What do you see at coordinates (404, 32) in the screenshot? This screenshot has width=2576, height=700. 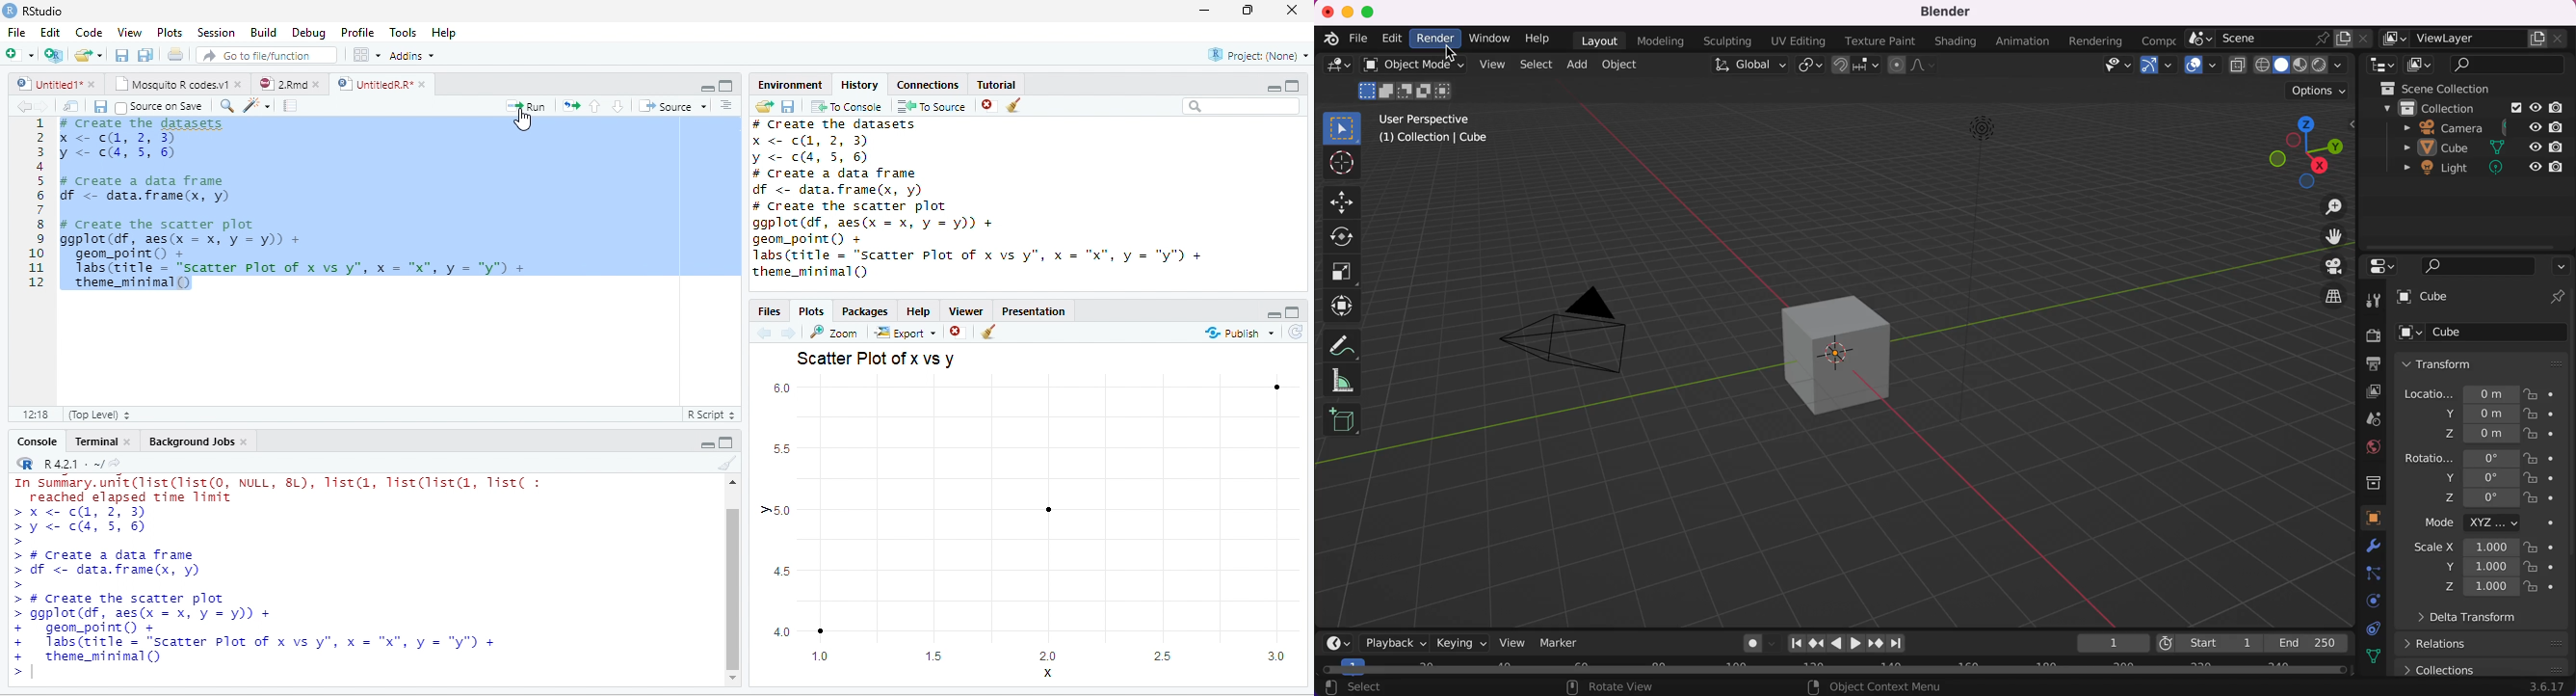 I see `Tools` at bounding box center [404, 32].